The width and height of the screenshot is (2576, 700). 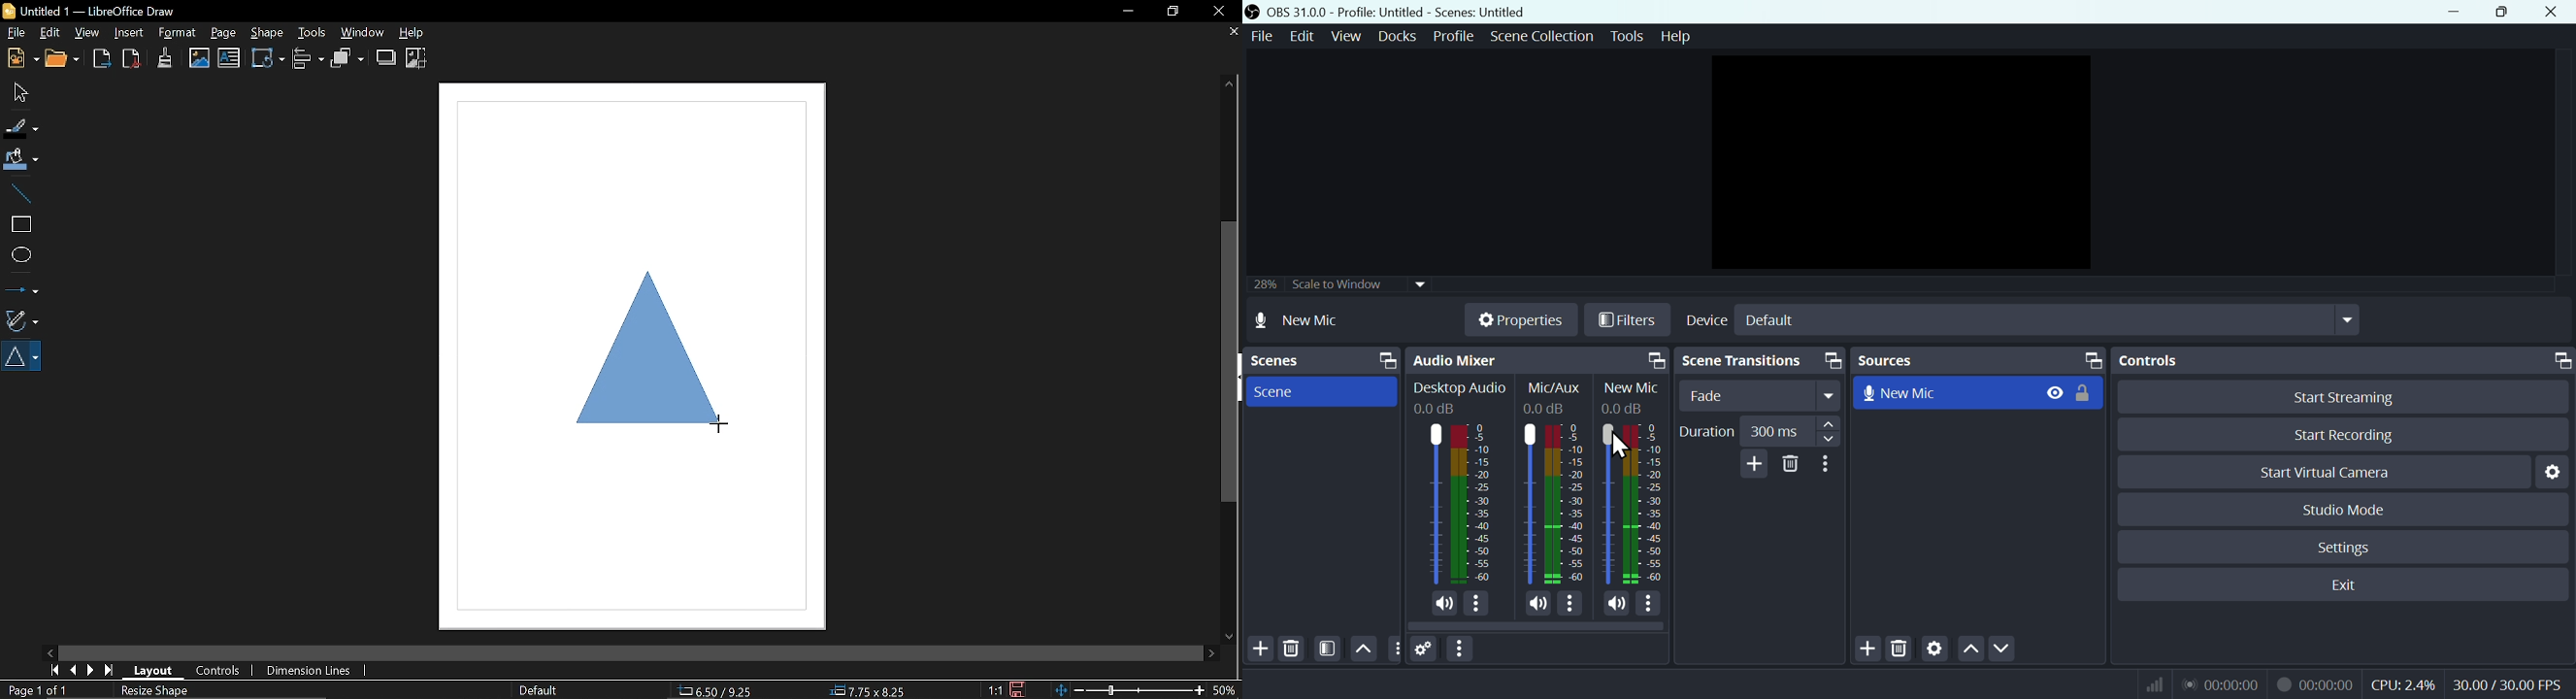 What do you see at coordinates (2404, 685) in the screenshot?
I see `CPU Usage` at bounding box center [2404, 685].